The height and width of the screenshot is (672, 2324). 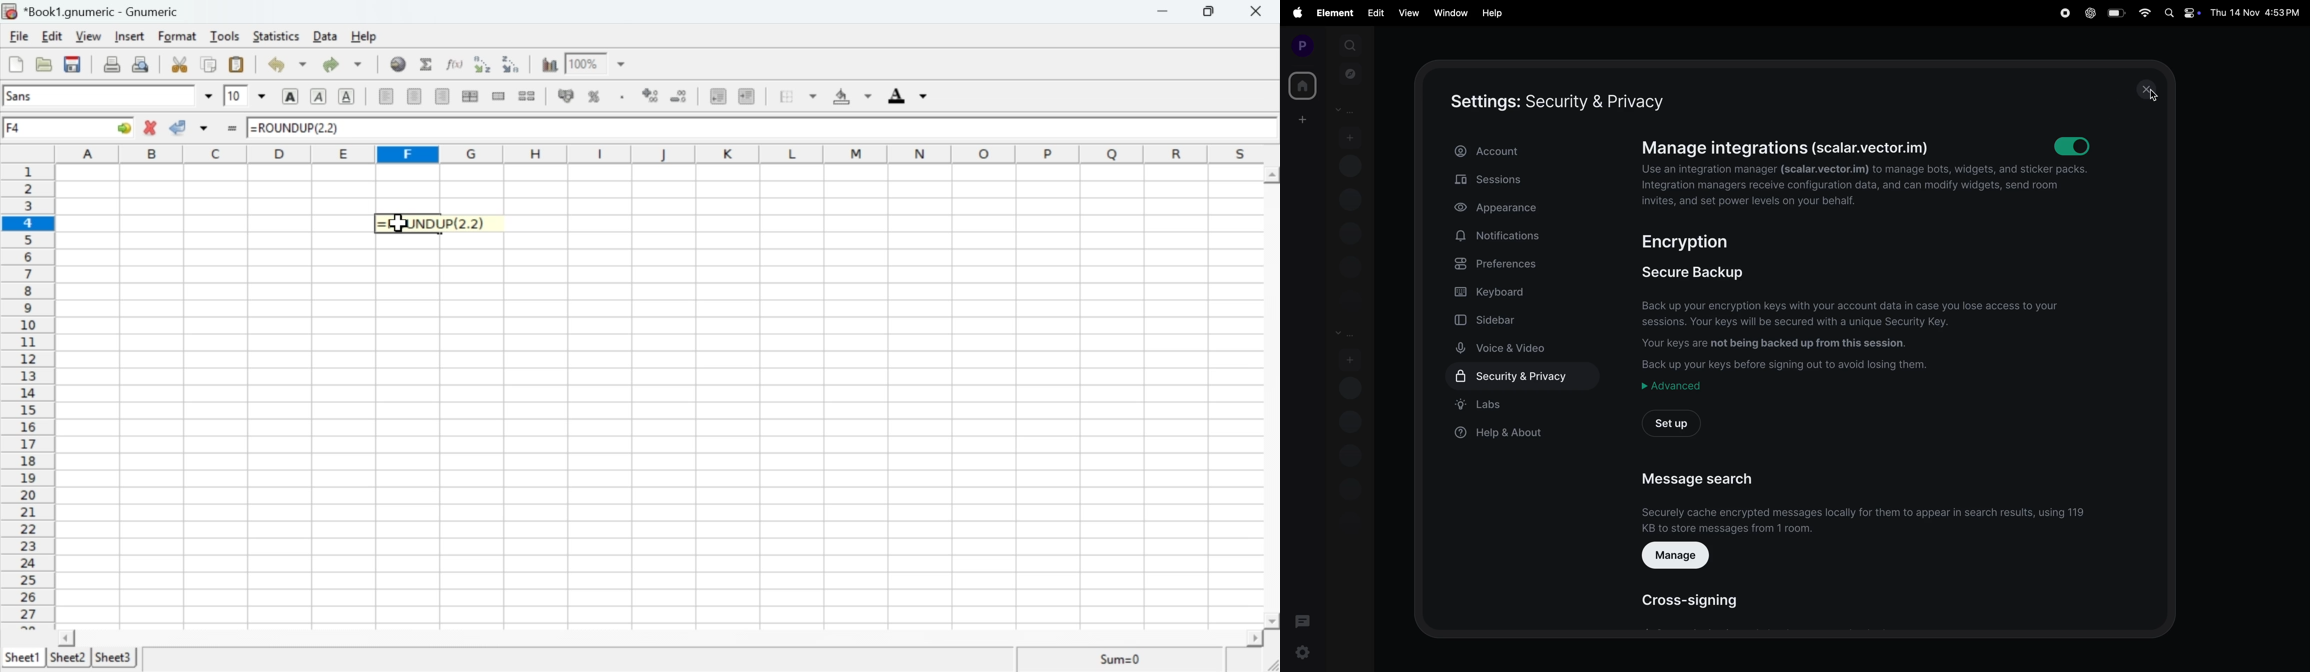 What do you see at coordinates (1676, 556) in the screenshot?
I see `manage` at bounding box center [1676, 556].